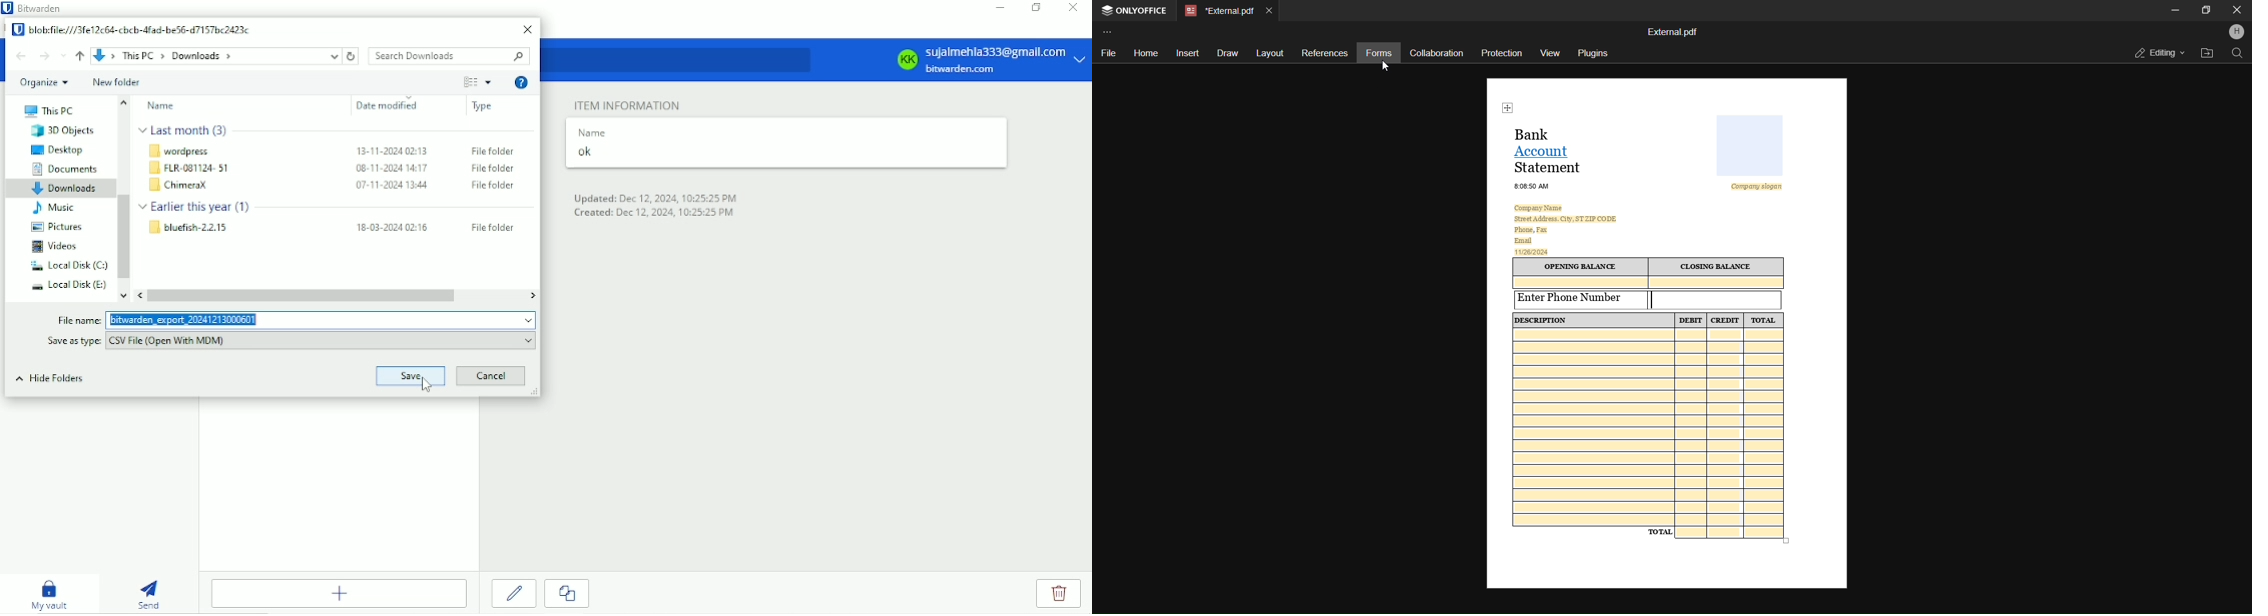  Describe the element at coordinates (427, 386) in the screenshot. I see `Cursor` at that location.